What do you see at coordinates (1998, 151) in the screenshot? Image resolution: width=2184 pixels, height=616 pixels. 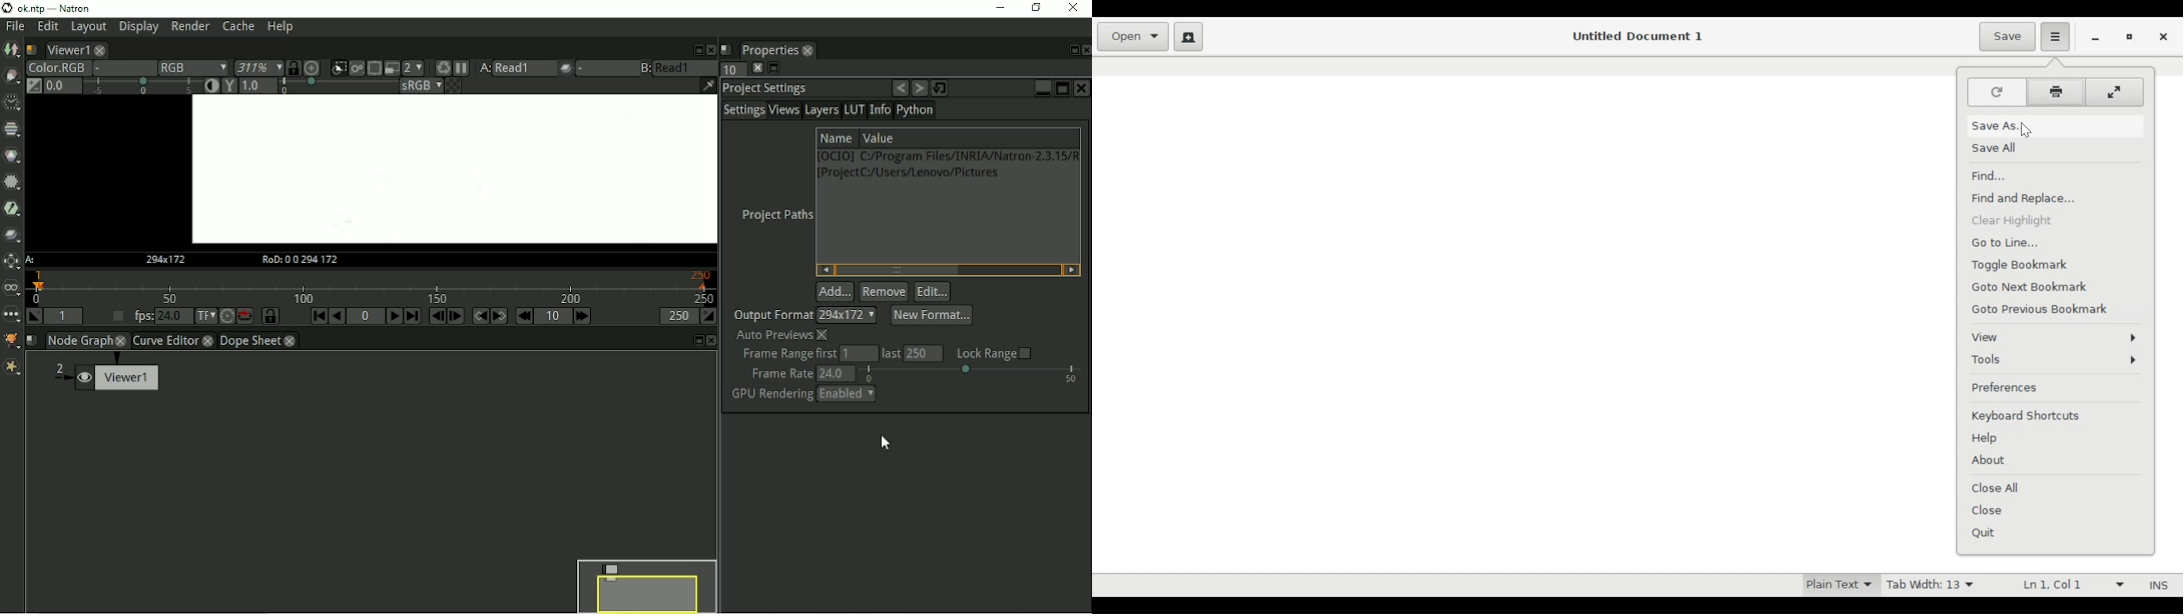 I see `Save All` at bounding box center [1998, 151].